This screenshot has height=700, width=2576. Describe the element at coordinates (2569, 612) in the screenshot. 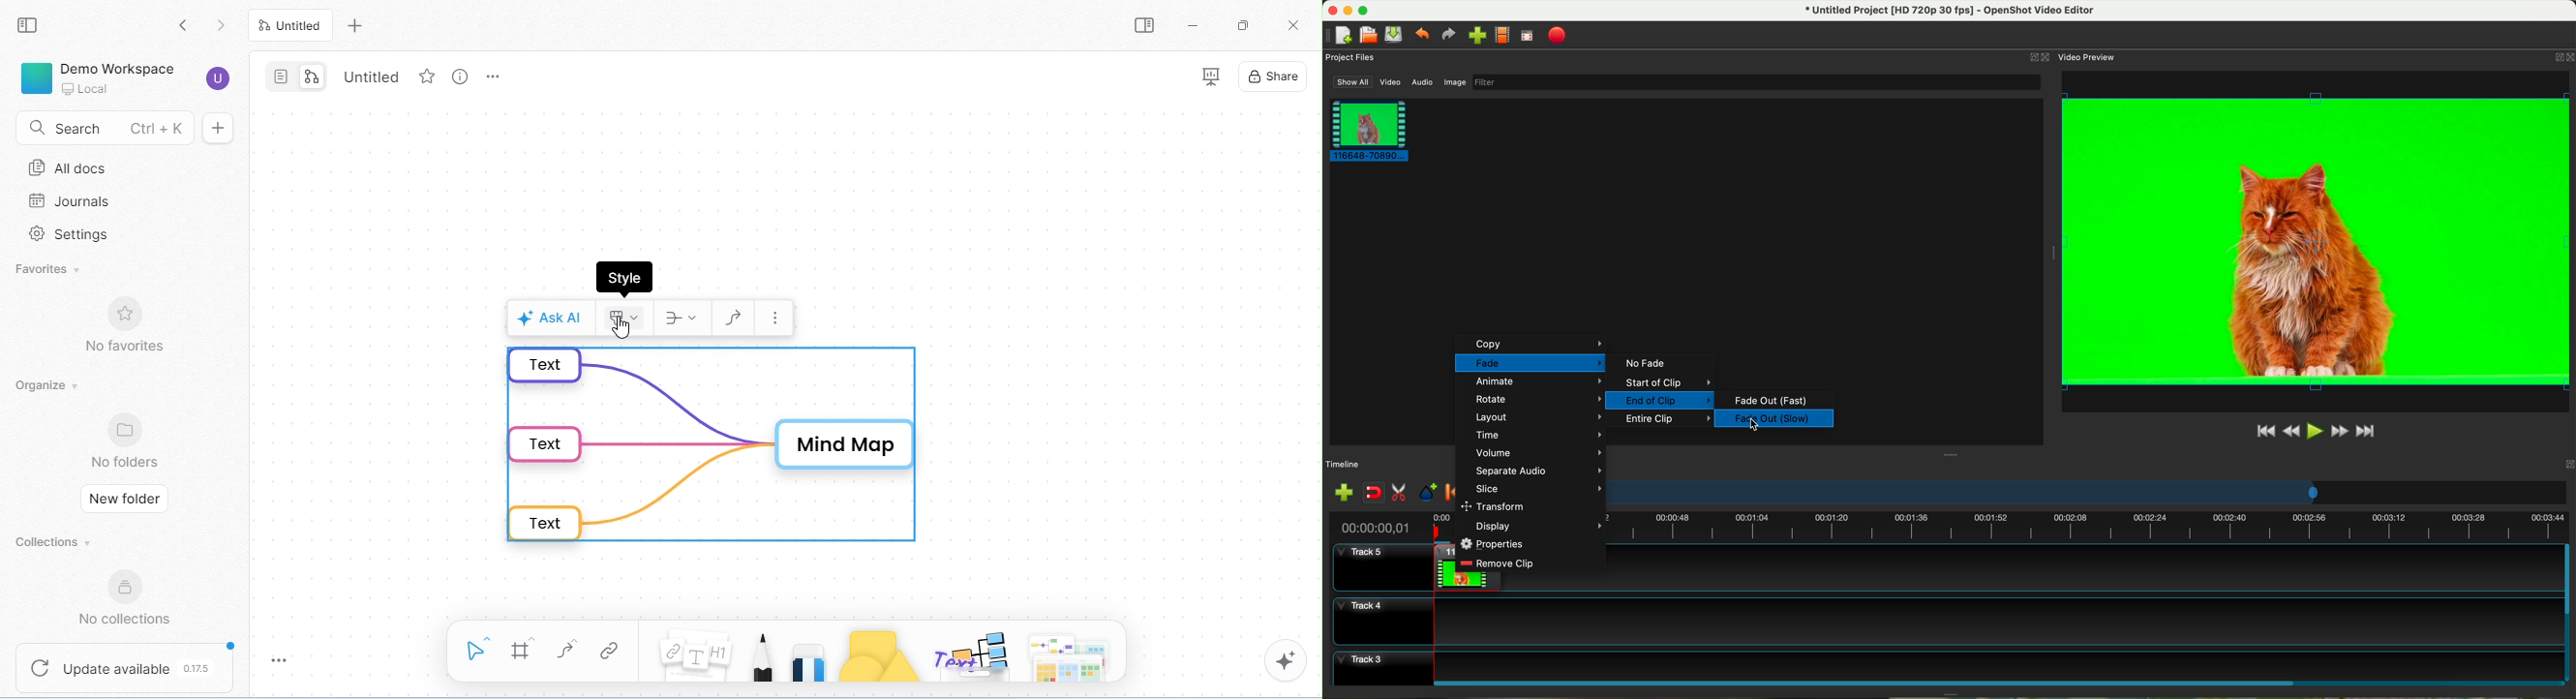

I see `scroll bar` at that location.